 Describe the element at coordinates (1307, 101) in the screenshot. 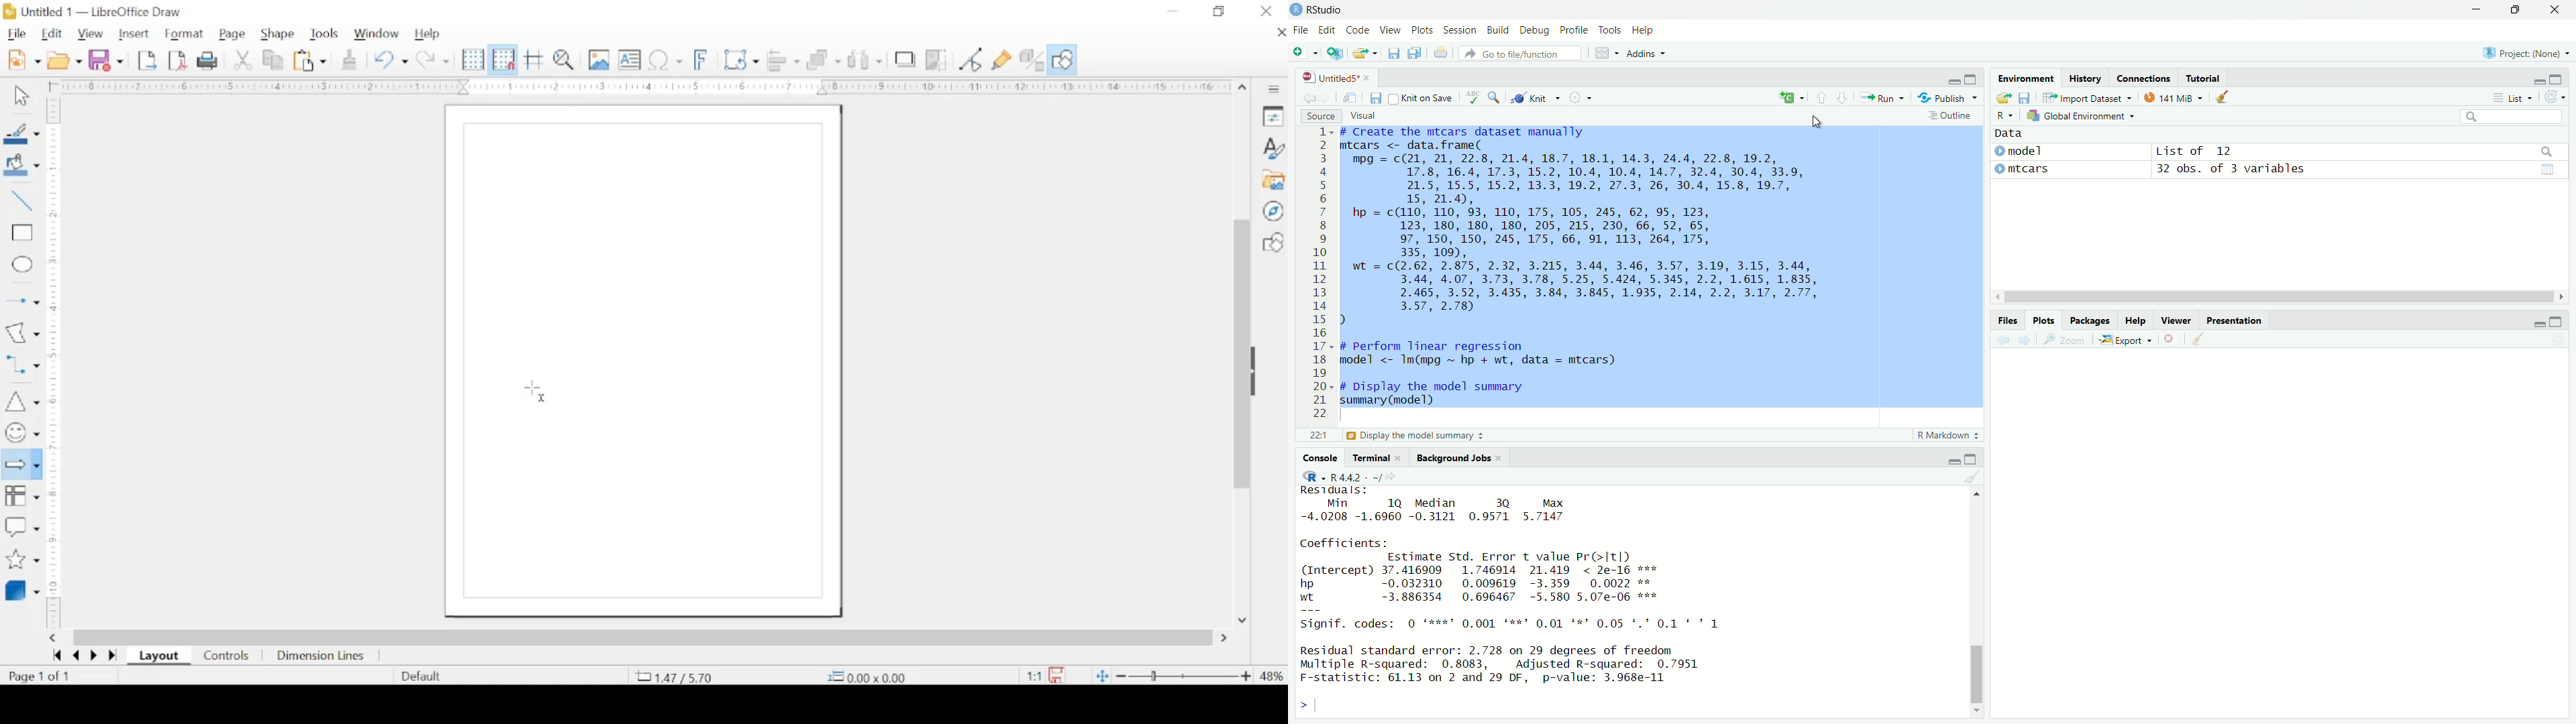

I see `go back` at that location.